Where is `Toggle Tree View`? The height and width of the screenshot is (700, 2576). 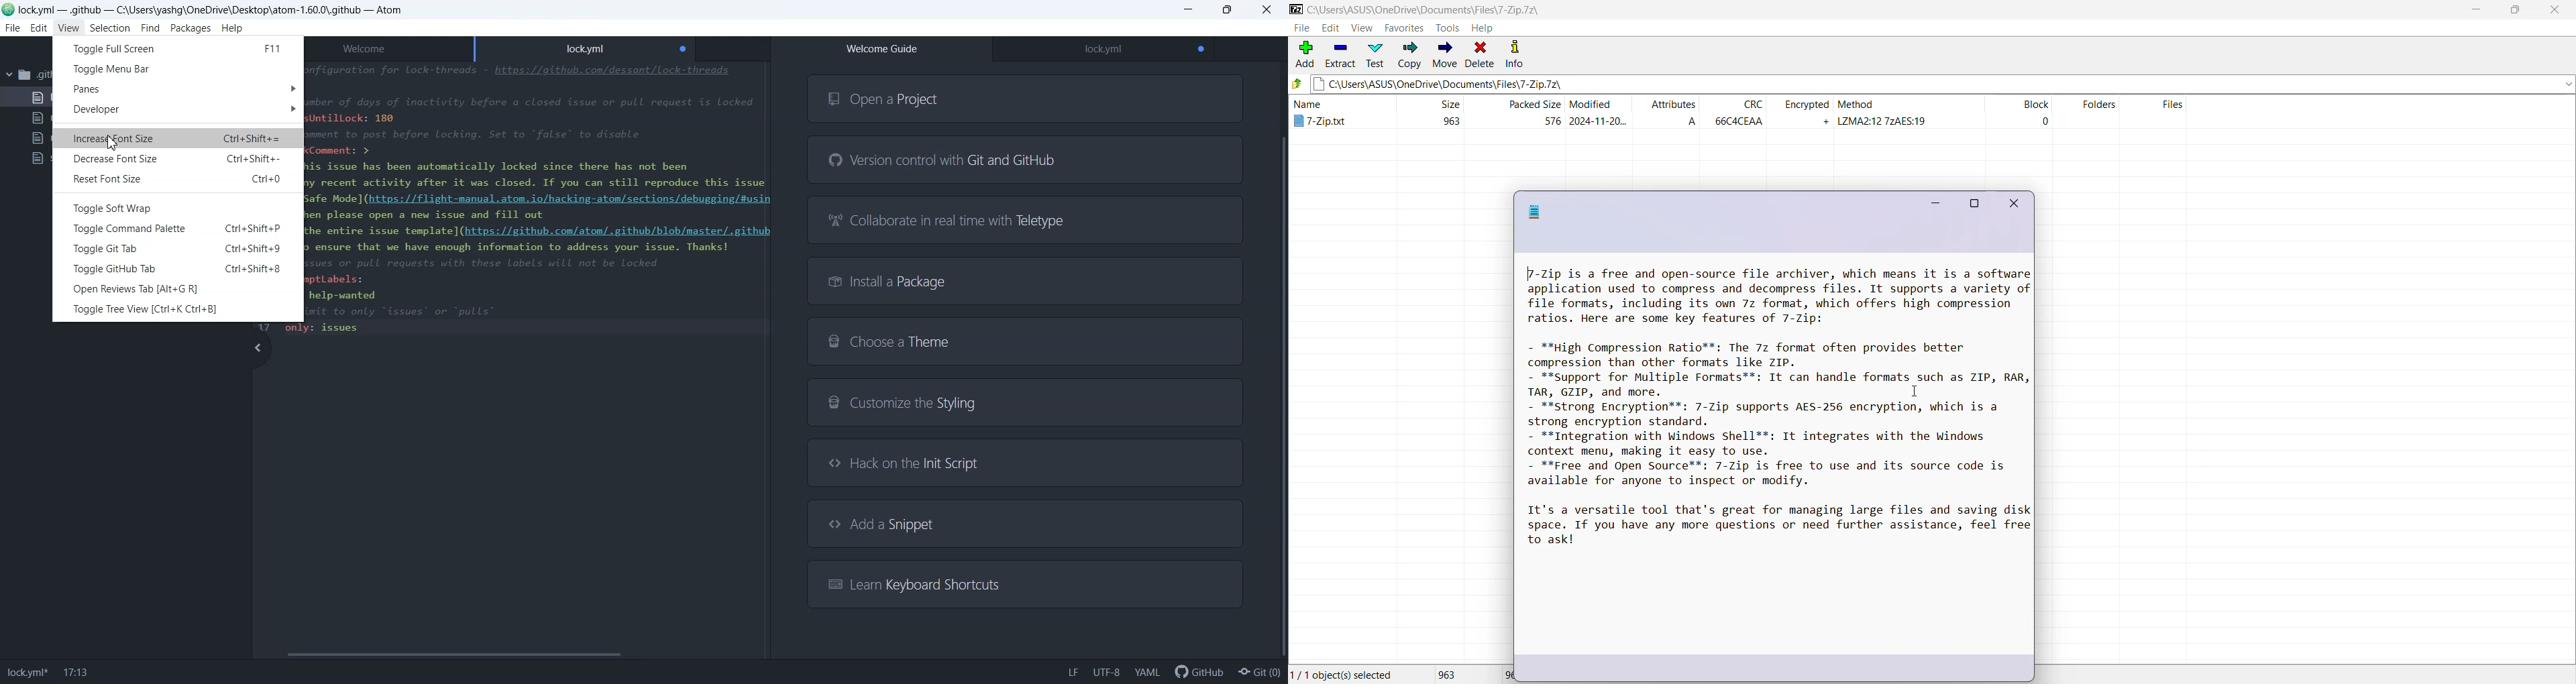 Toggle Tree View is located at coordinates (177, 308).